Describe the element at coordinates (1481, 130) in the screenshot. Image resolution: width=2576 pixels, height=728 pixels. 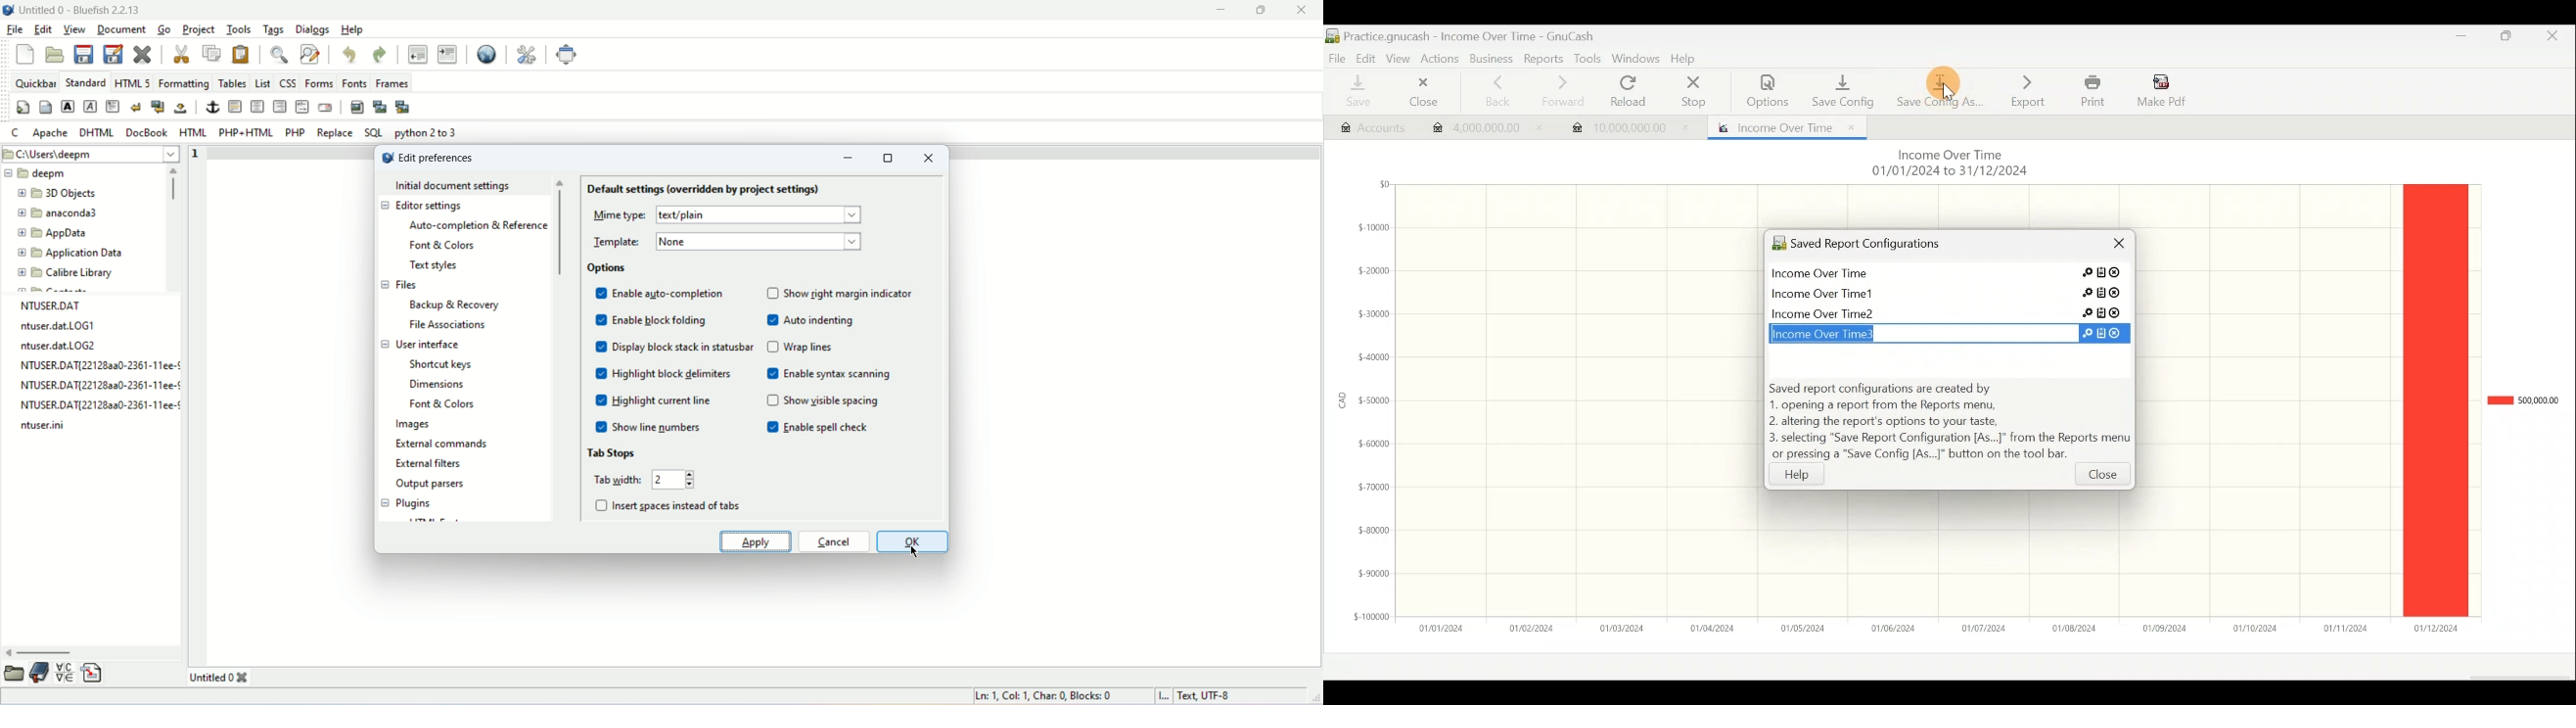
I see `Imported transaction 1` at that location.